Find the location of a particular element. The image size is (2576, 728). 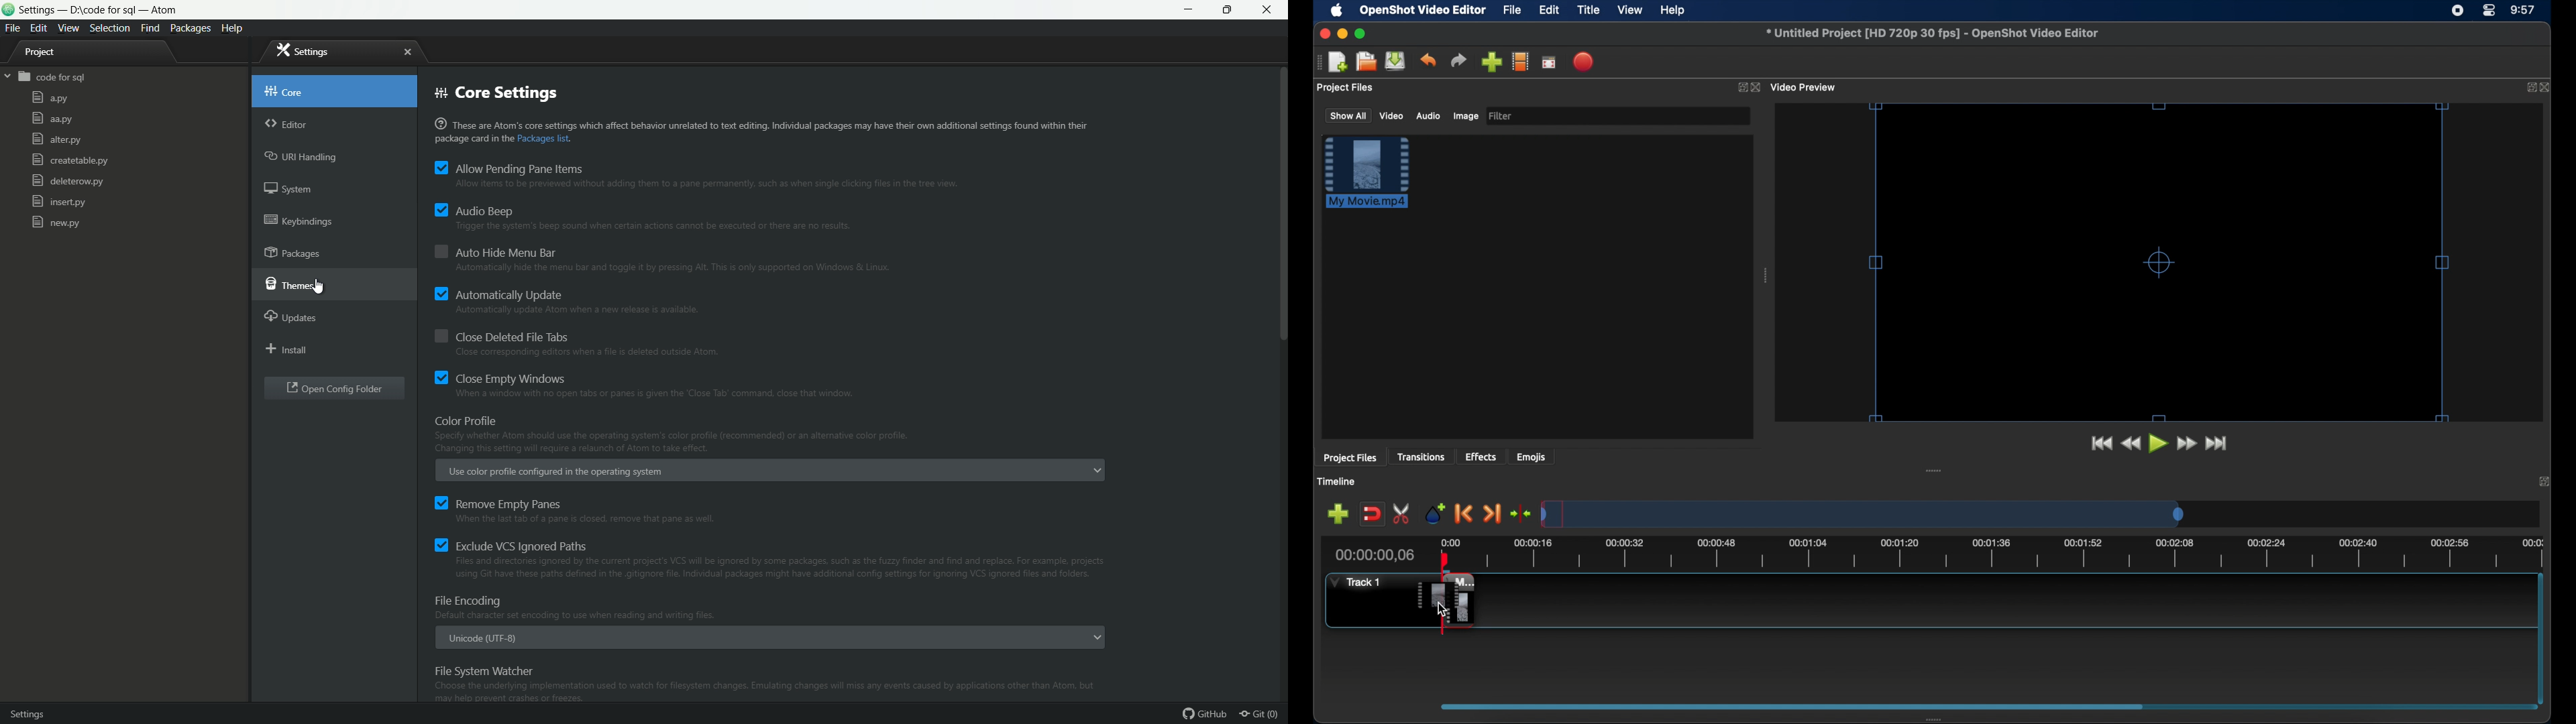

file is located at coordinates (1513, 11).